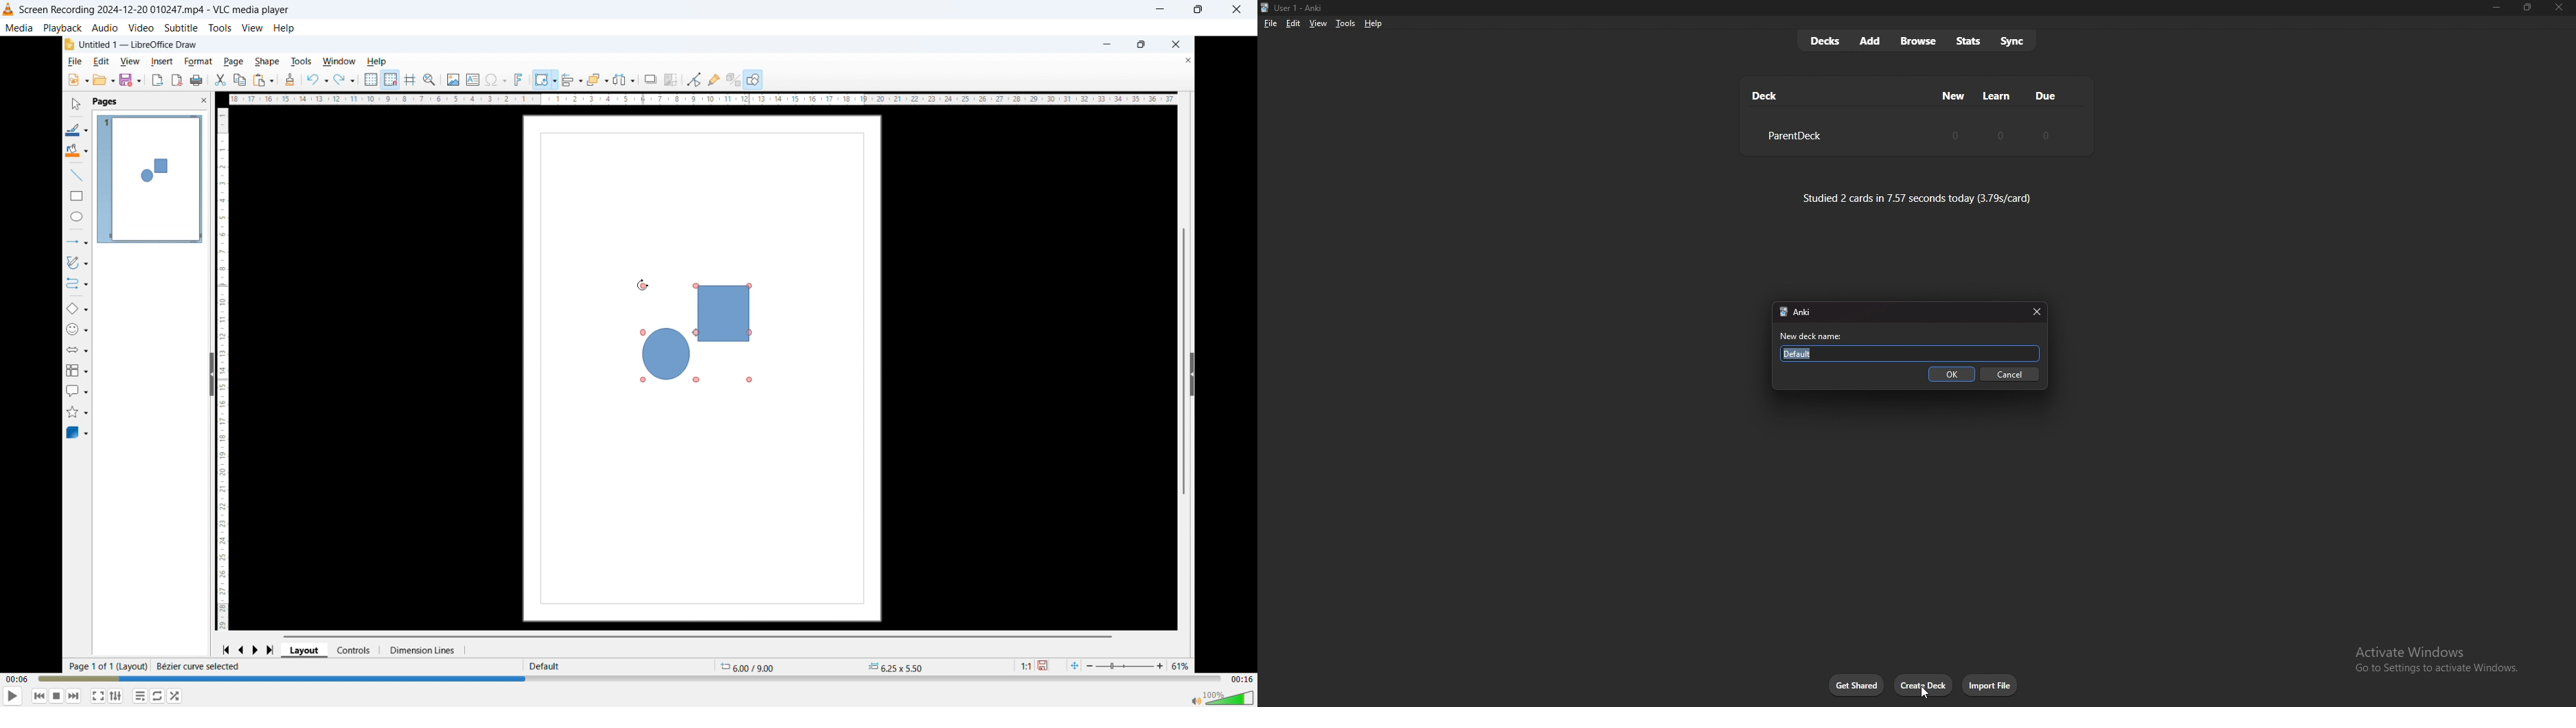 This screenshot has height=728, width=2576. I want to click on close, so click(2036, 312).